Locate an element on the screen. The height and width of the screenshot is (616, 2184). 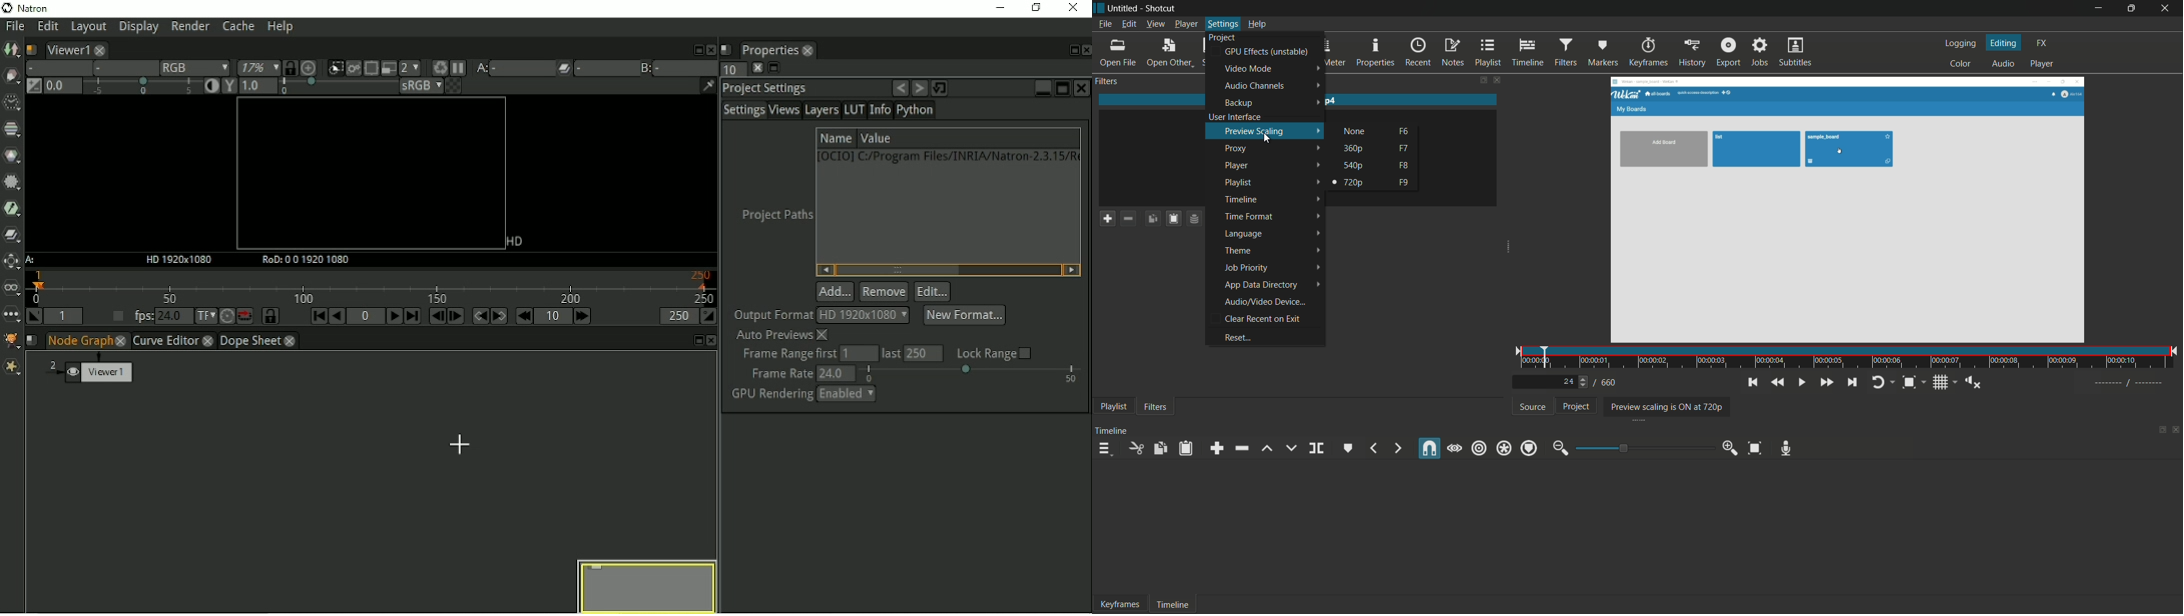
close timeline is located at coordinates (2177, 431).